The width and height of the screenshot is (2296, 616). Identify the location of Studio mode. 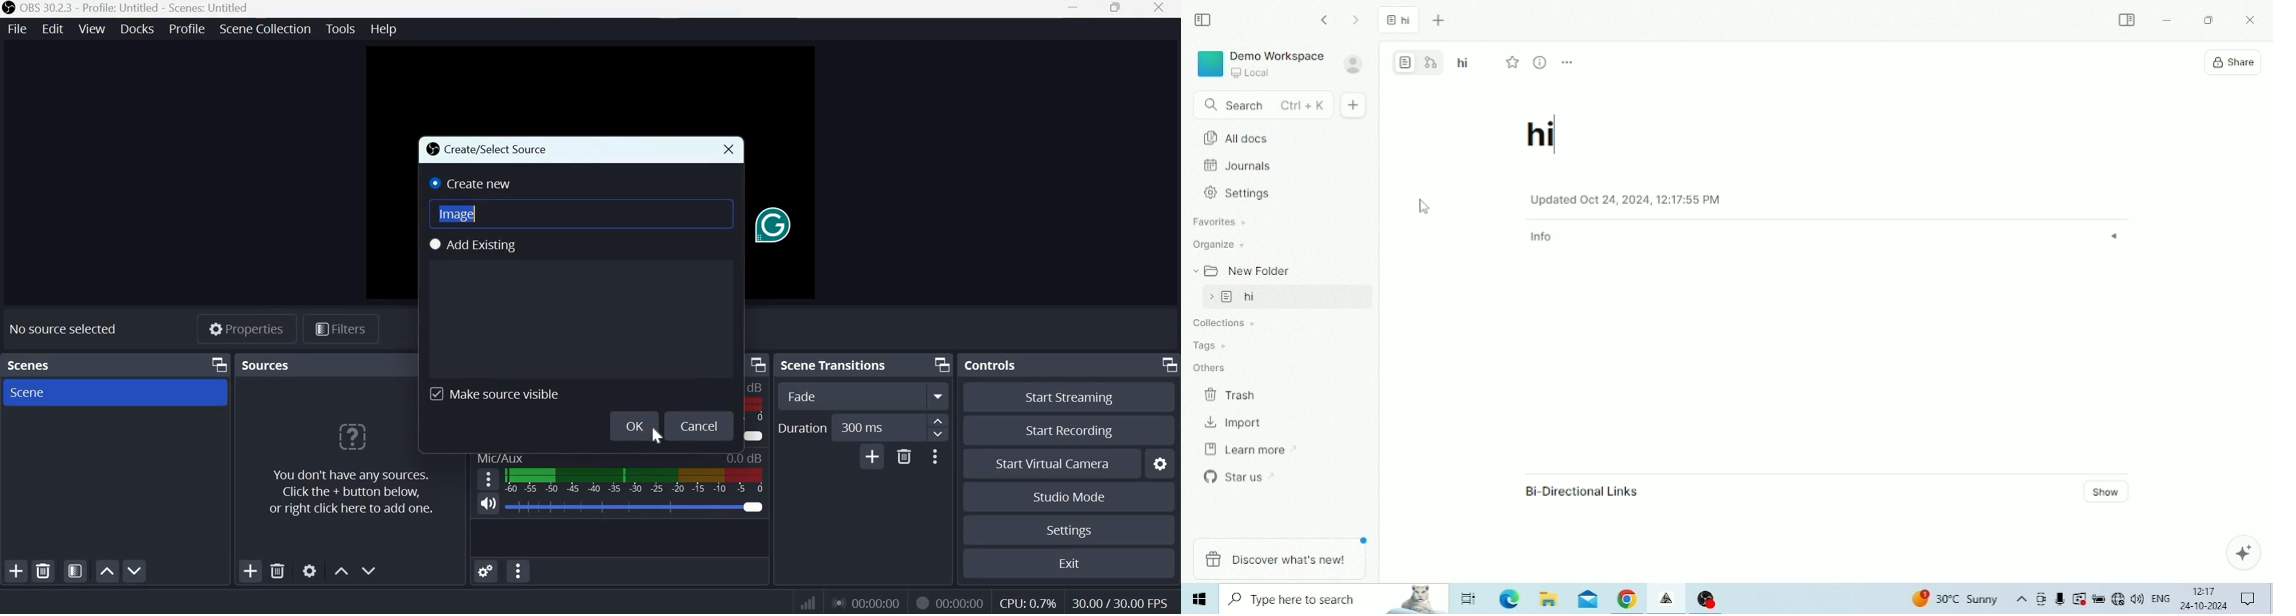
(1070, 496).